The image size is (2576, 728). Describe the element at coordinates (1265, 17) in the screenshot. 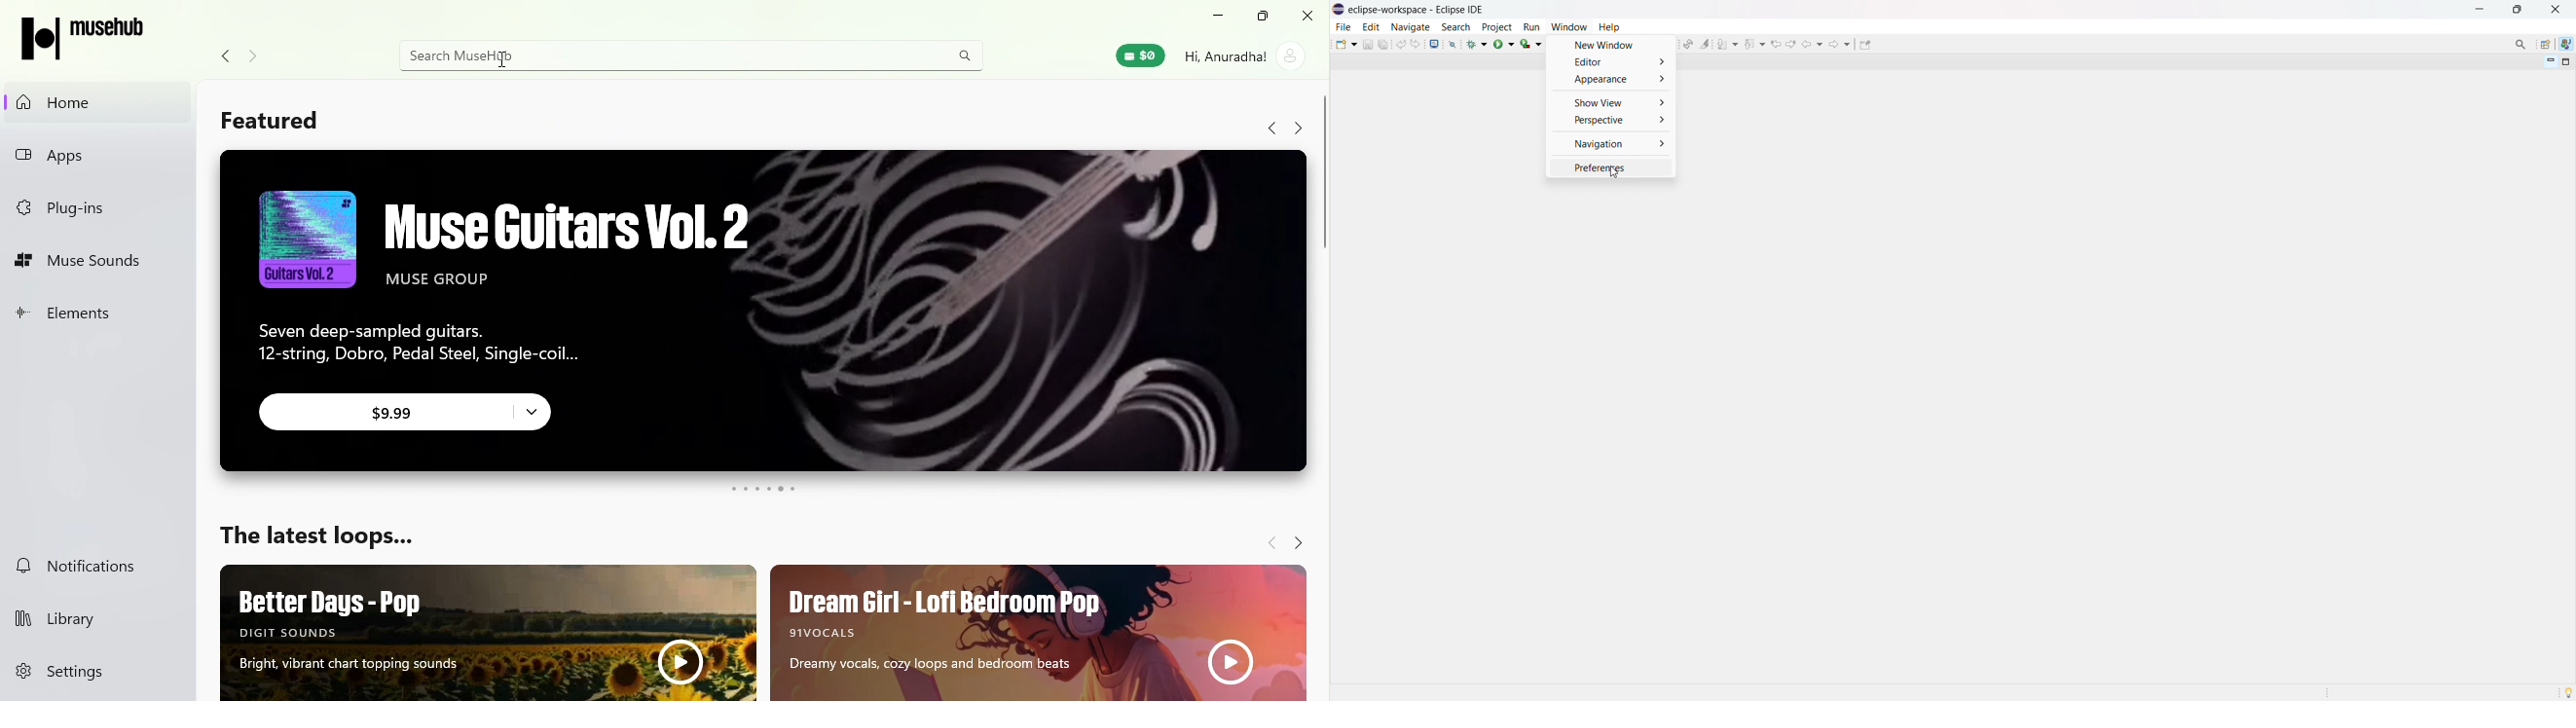

I see `Maximize` at that location.